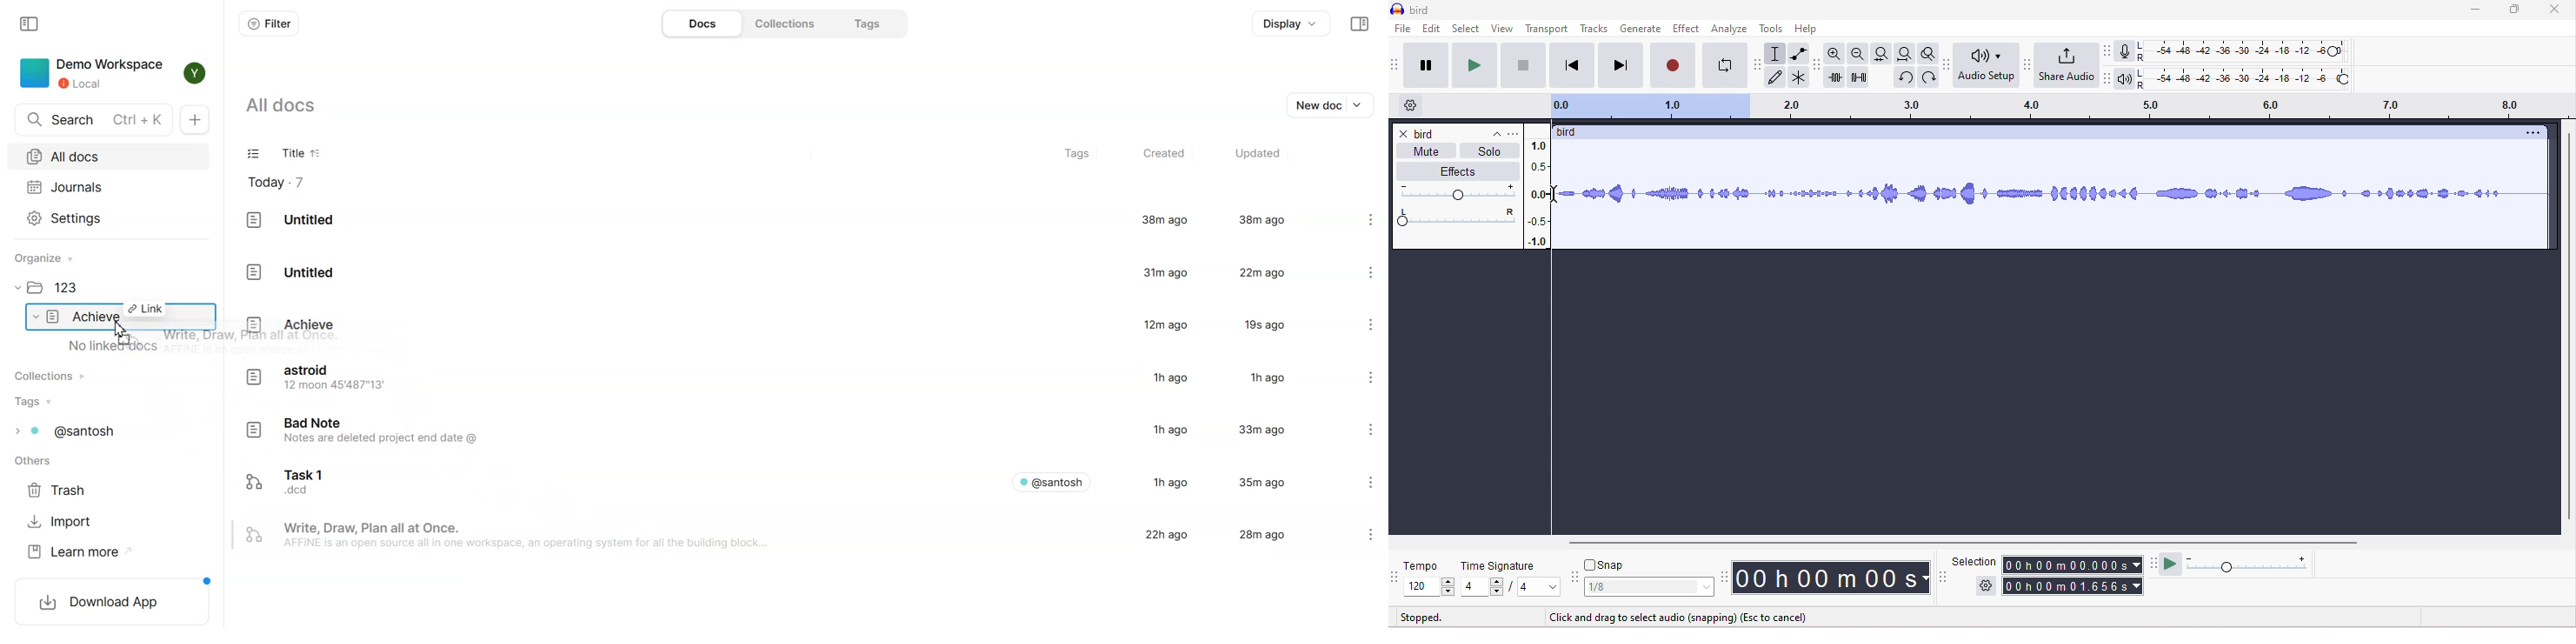  Describe the element at coordinates (1945, 577) in the screenshot. I see `selection tool` at that location.